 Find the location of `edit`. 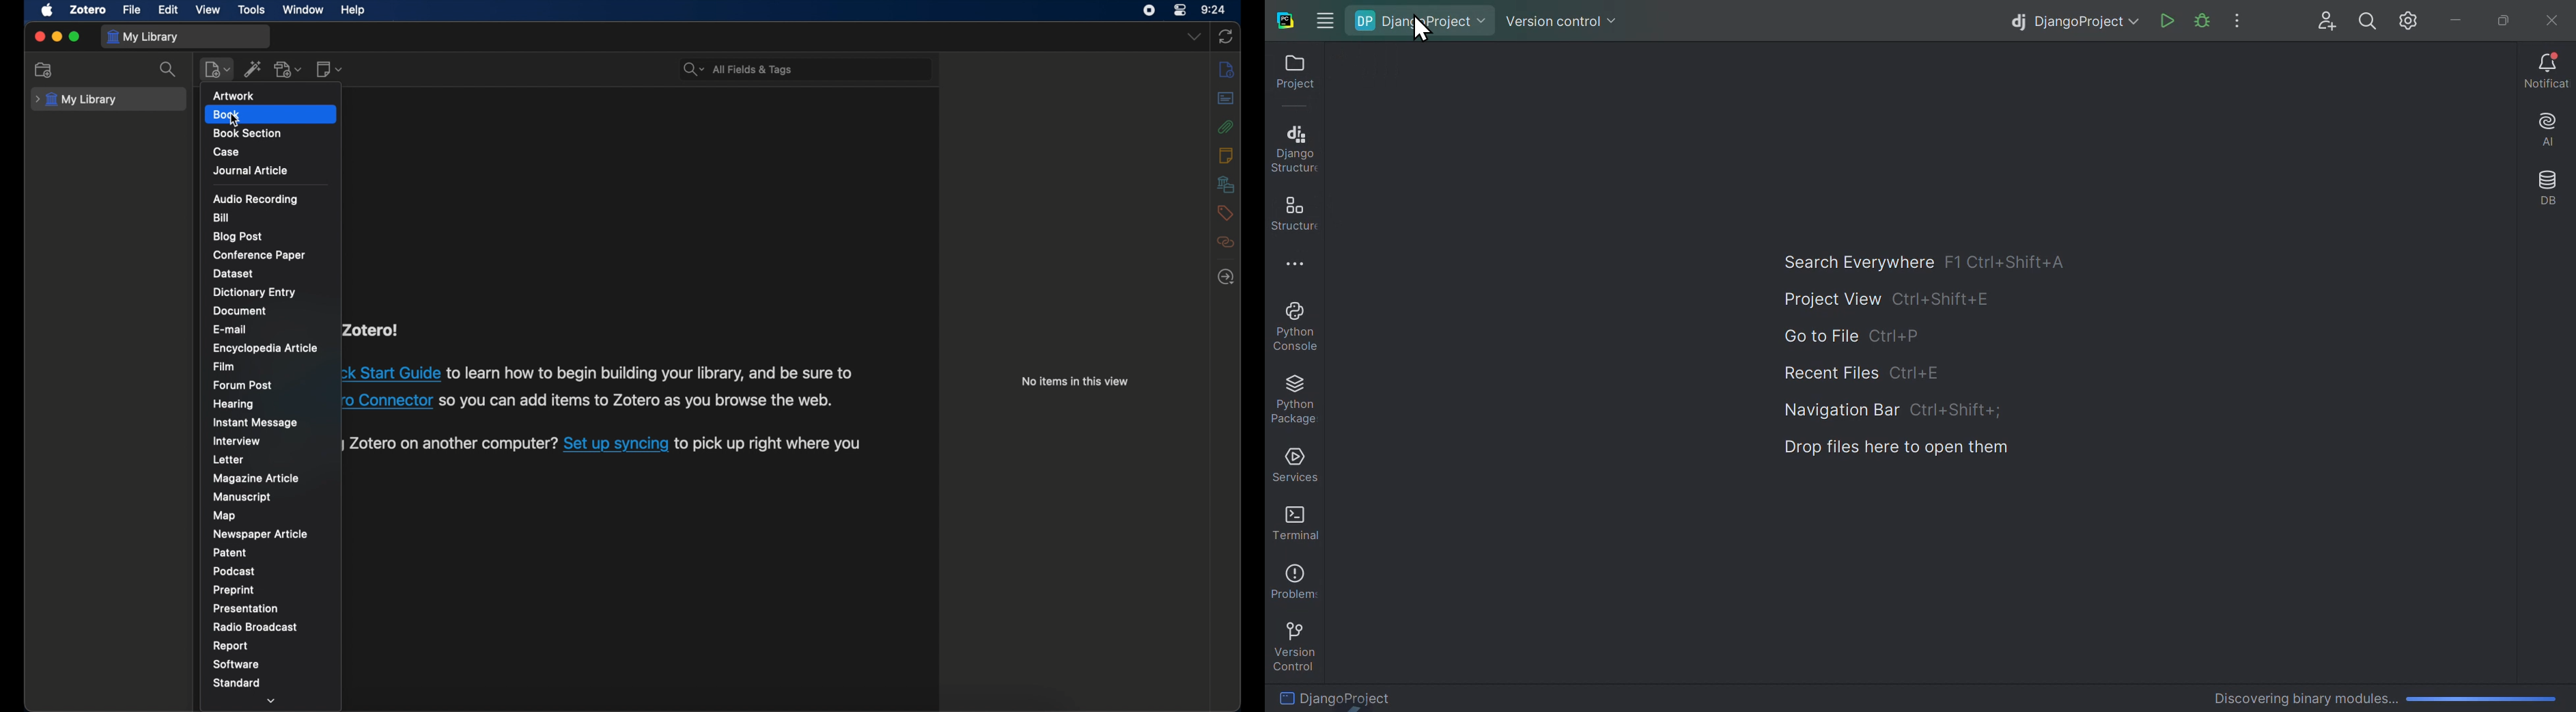

edit is located at coordinates (169, 10).